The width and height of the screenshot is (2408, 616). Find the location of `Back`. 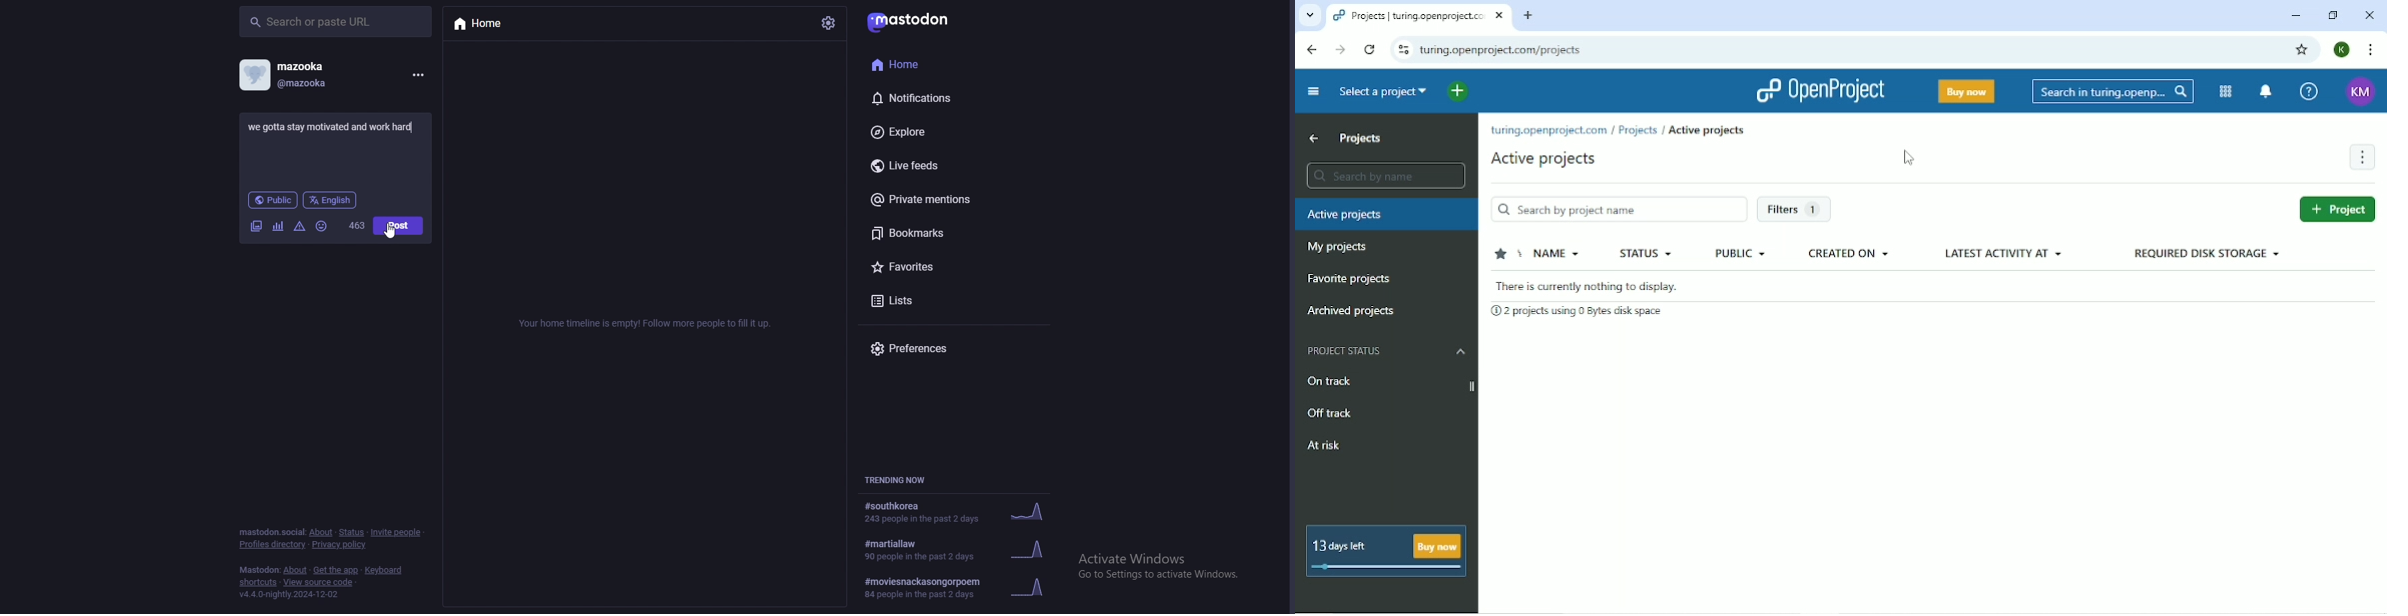

Back is located at coordinates (1313, 49).